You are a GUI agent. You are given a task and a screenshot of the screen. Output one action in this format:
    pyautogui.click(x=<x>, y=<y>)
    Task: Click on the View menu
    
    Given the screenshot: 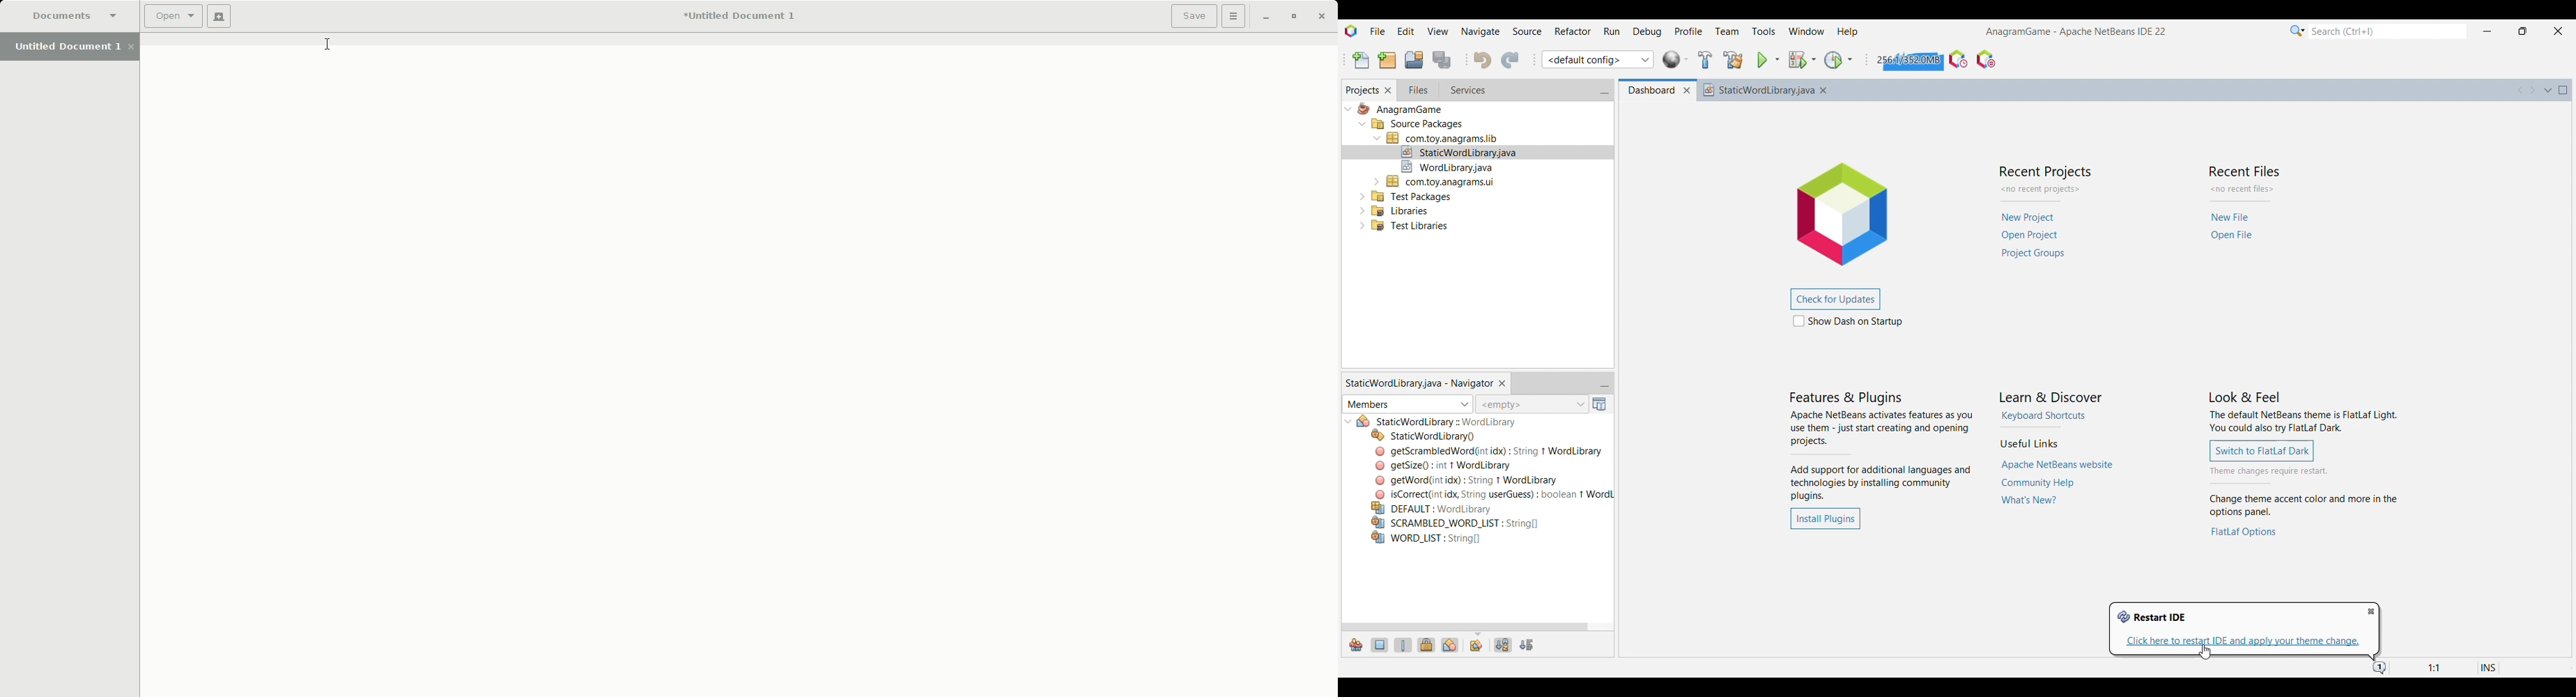 What is the action you would take?
    pyautogui.click(x=1438, y=30)
    